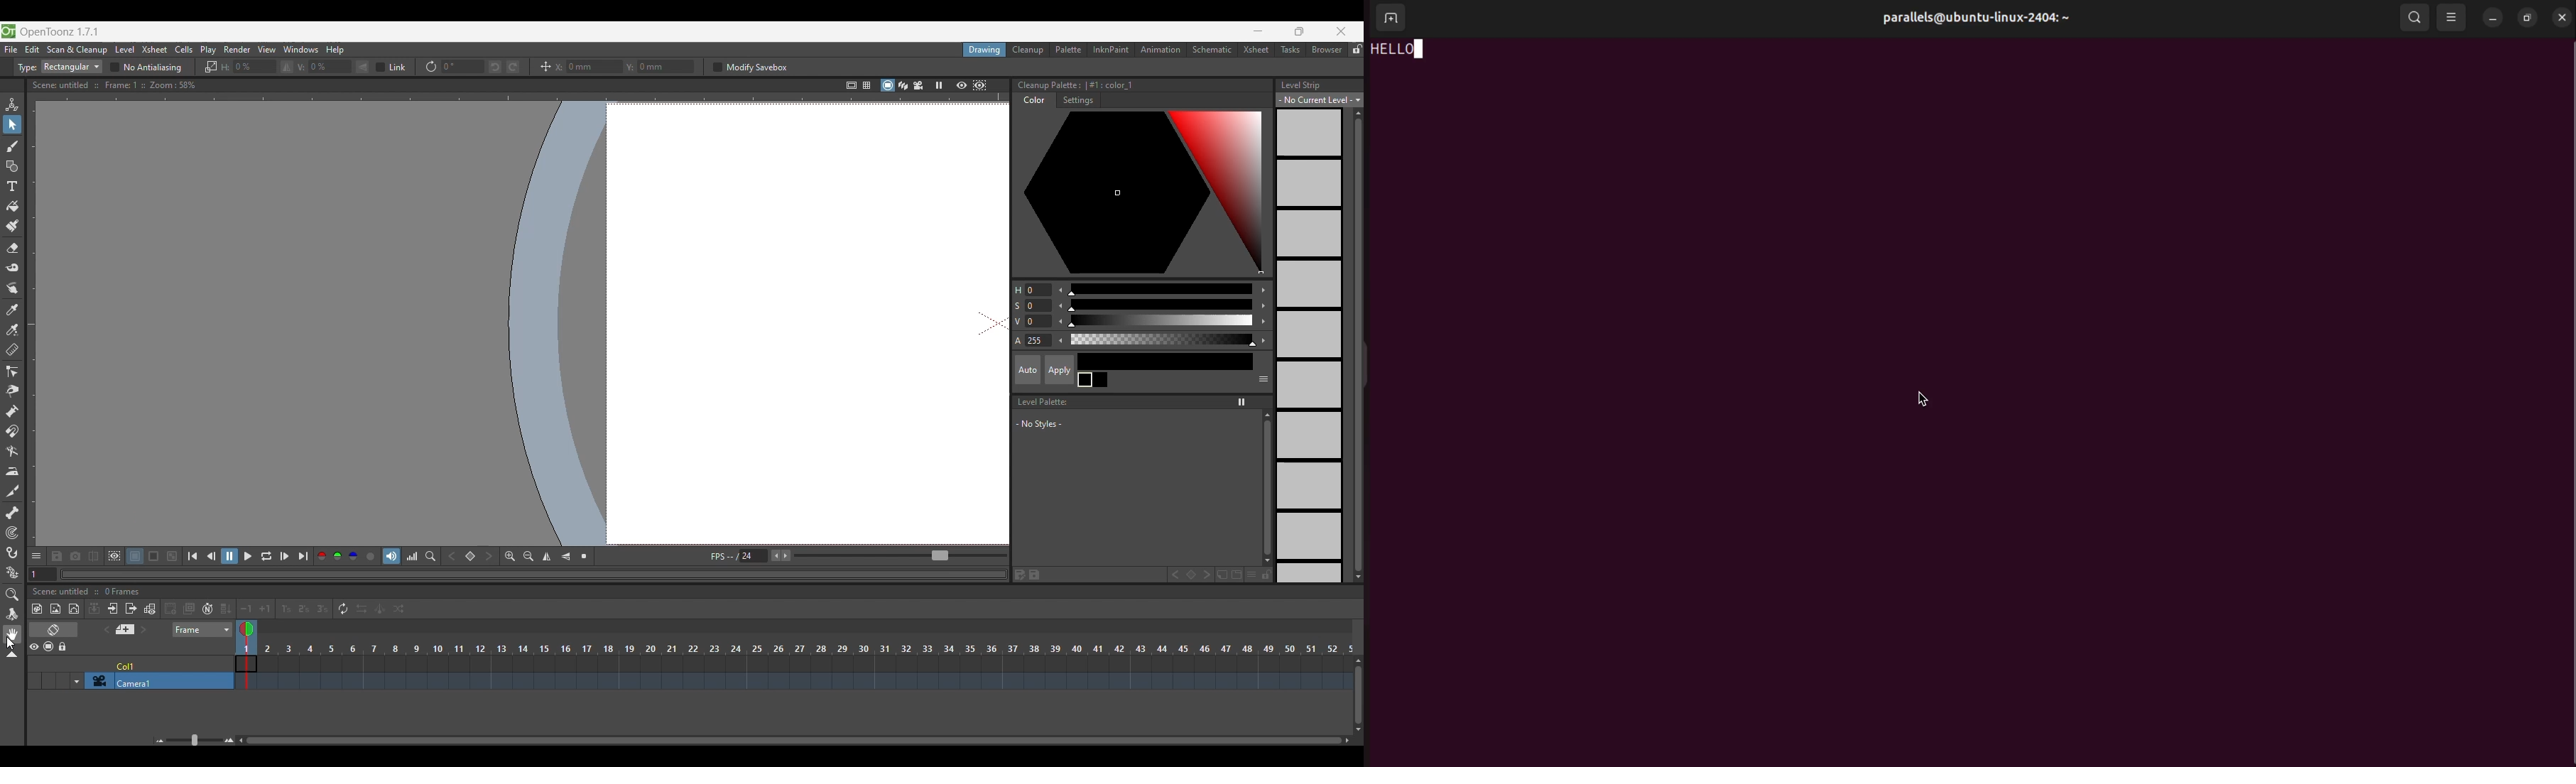 This screenshot has height=784, width=2576. Describe the element at coordinates (12, 288) in the screenshot. I see `Finger tool` at that location.